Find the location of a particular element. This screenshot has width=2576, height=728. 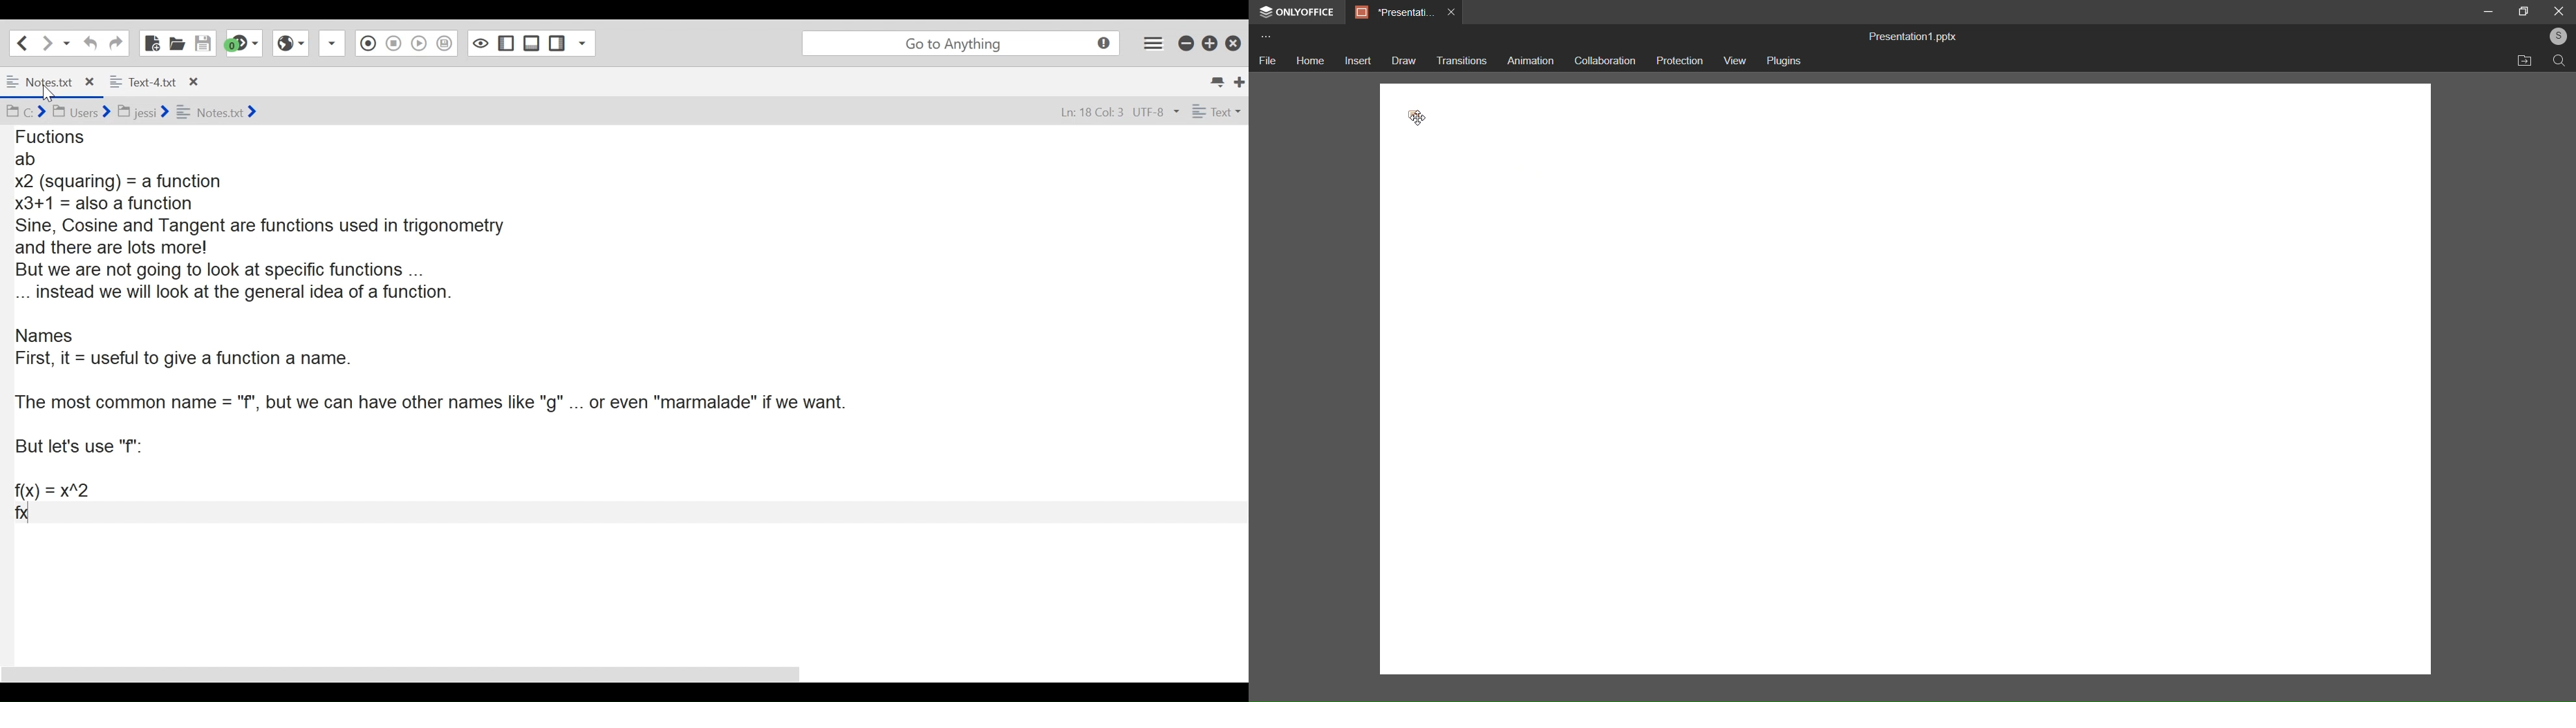

minimize is located at coordinates (2489, 11).